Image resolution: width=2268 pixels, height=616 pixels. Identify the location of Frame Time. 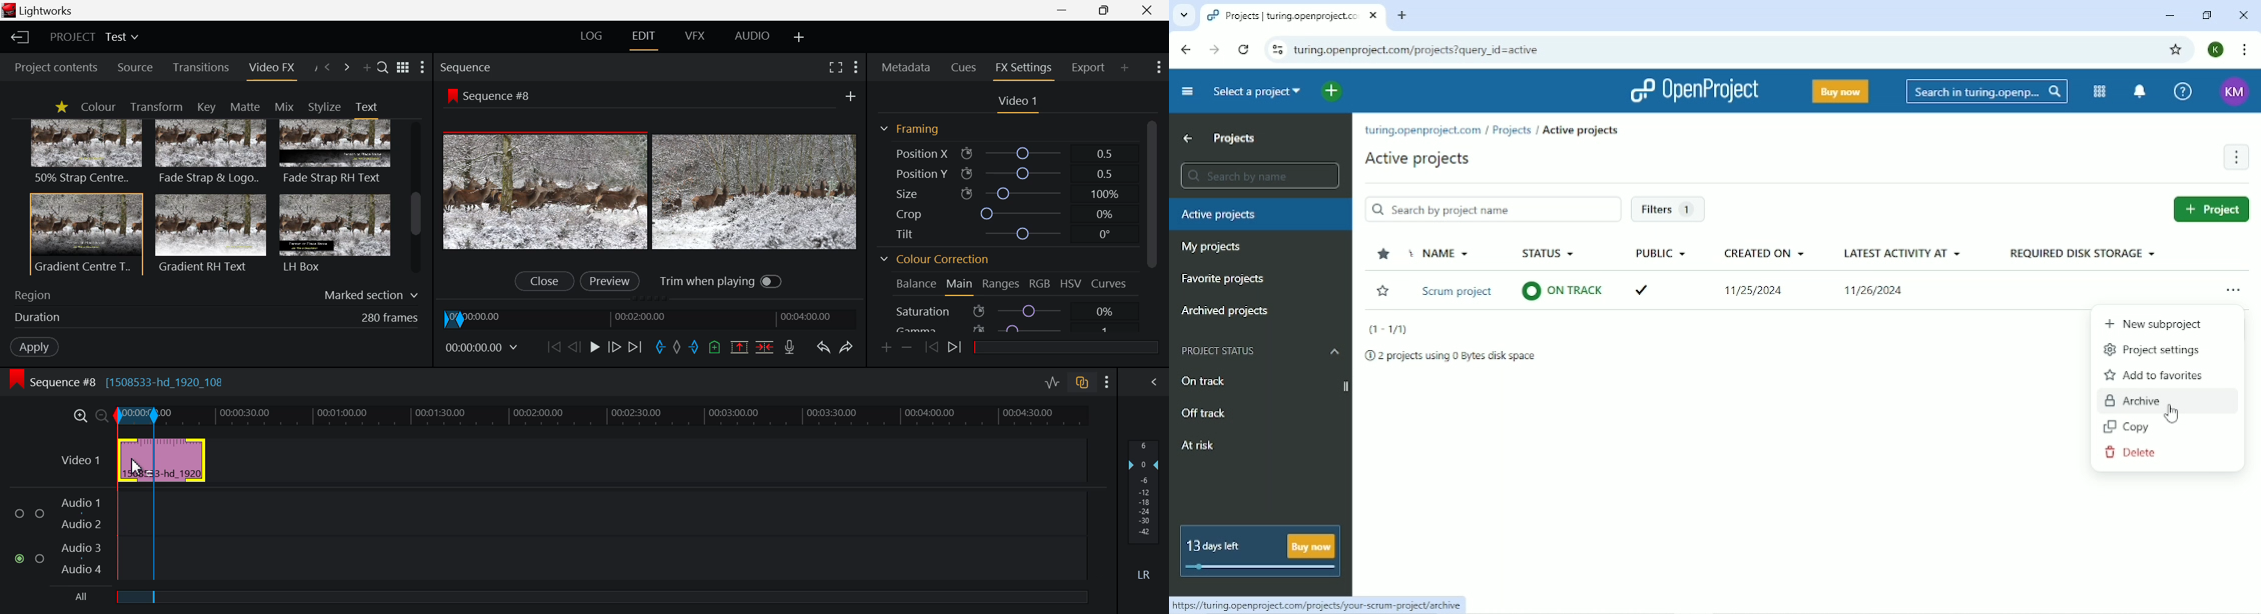
(485, 348).